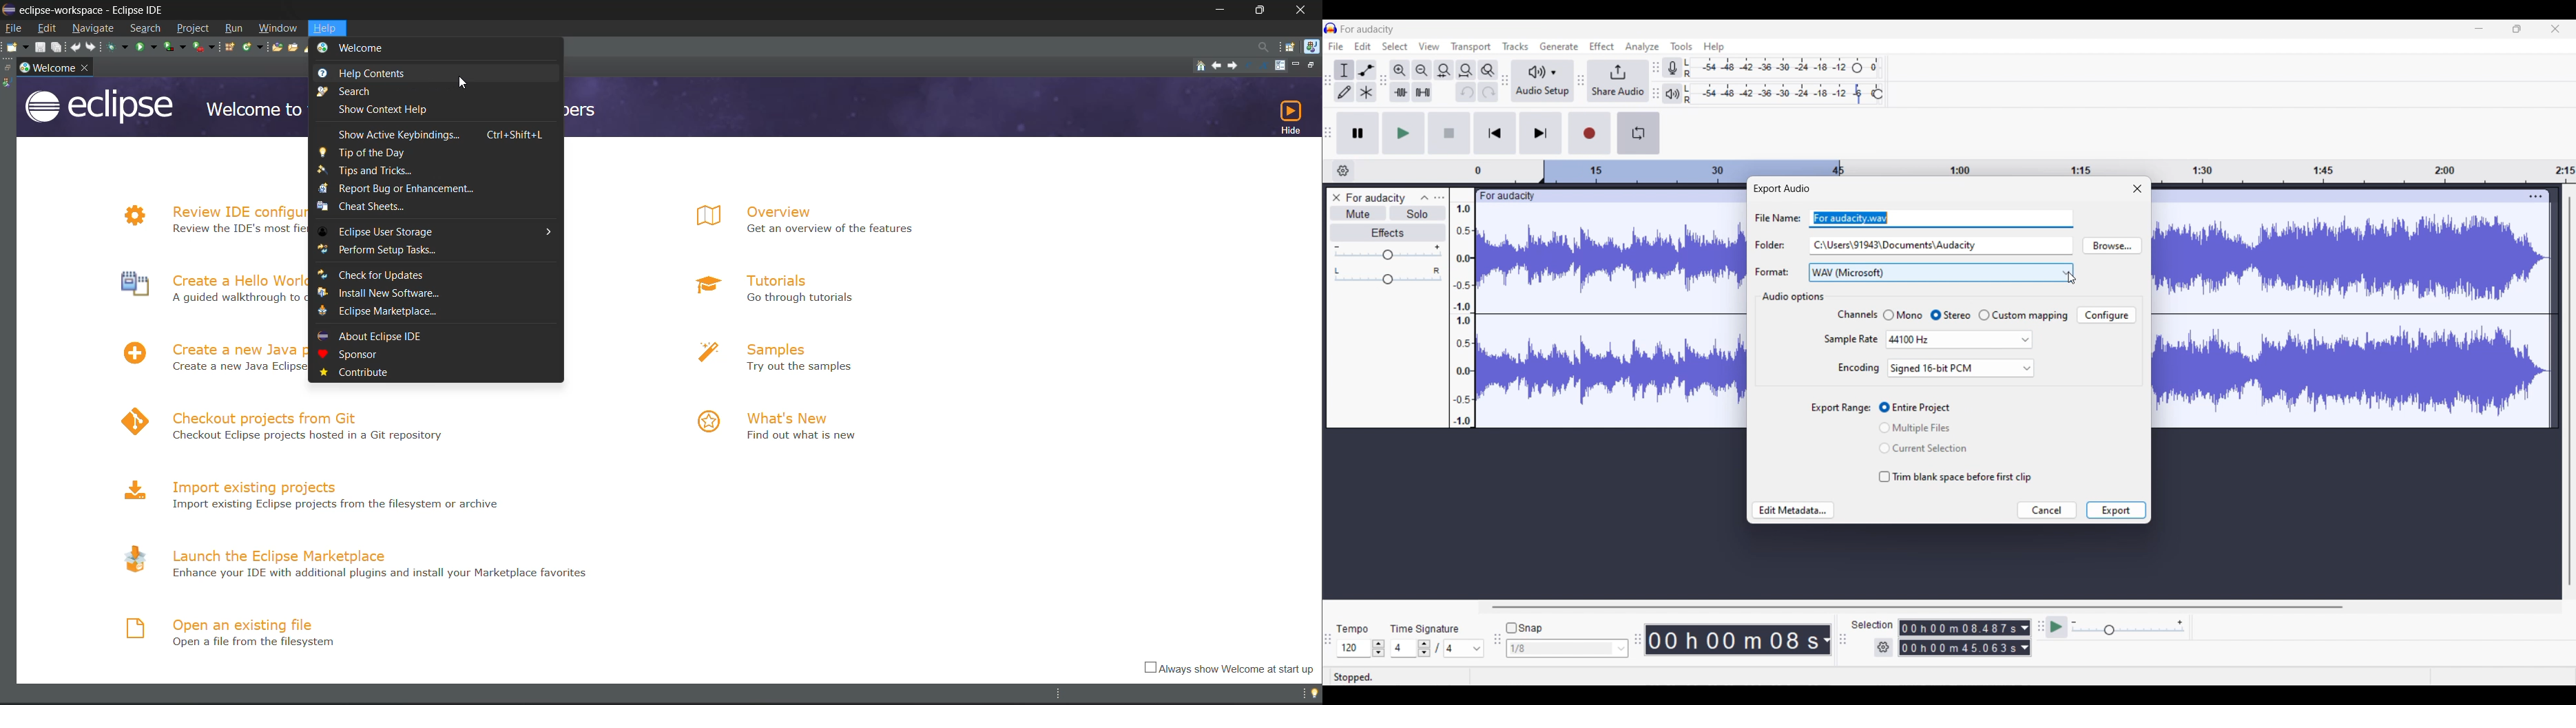 This screenshot has height=728, width=2576. What do you see at coordinates (1638, 133) in the screenshot?
I see `Enable looping` at bounding box center [1638, 133].